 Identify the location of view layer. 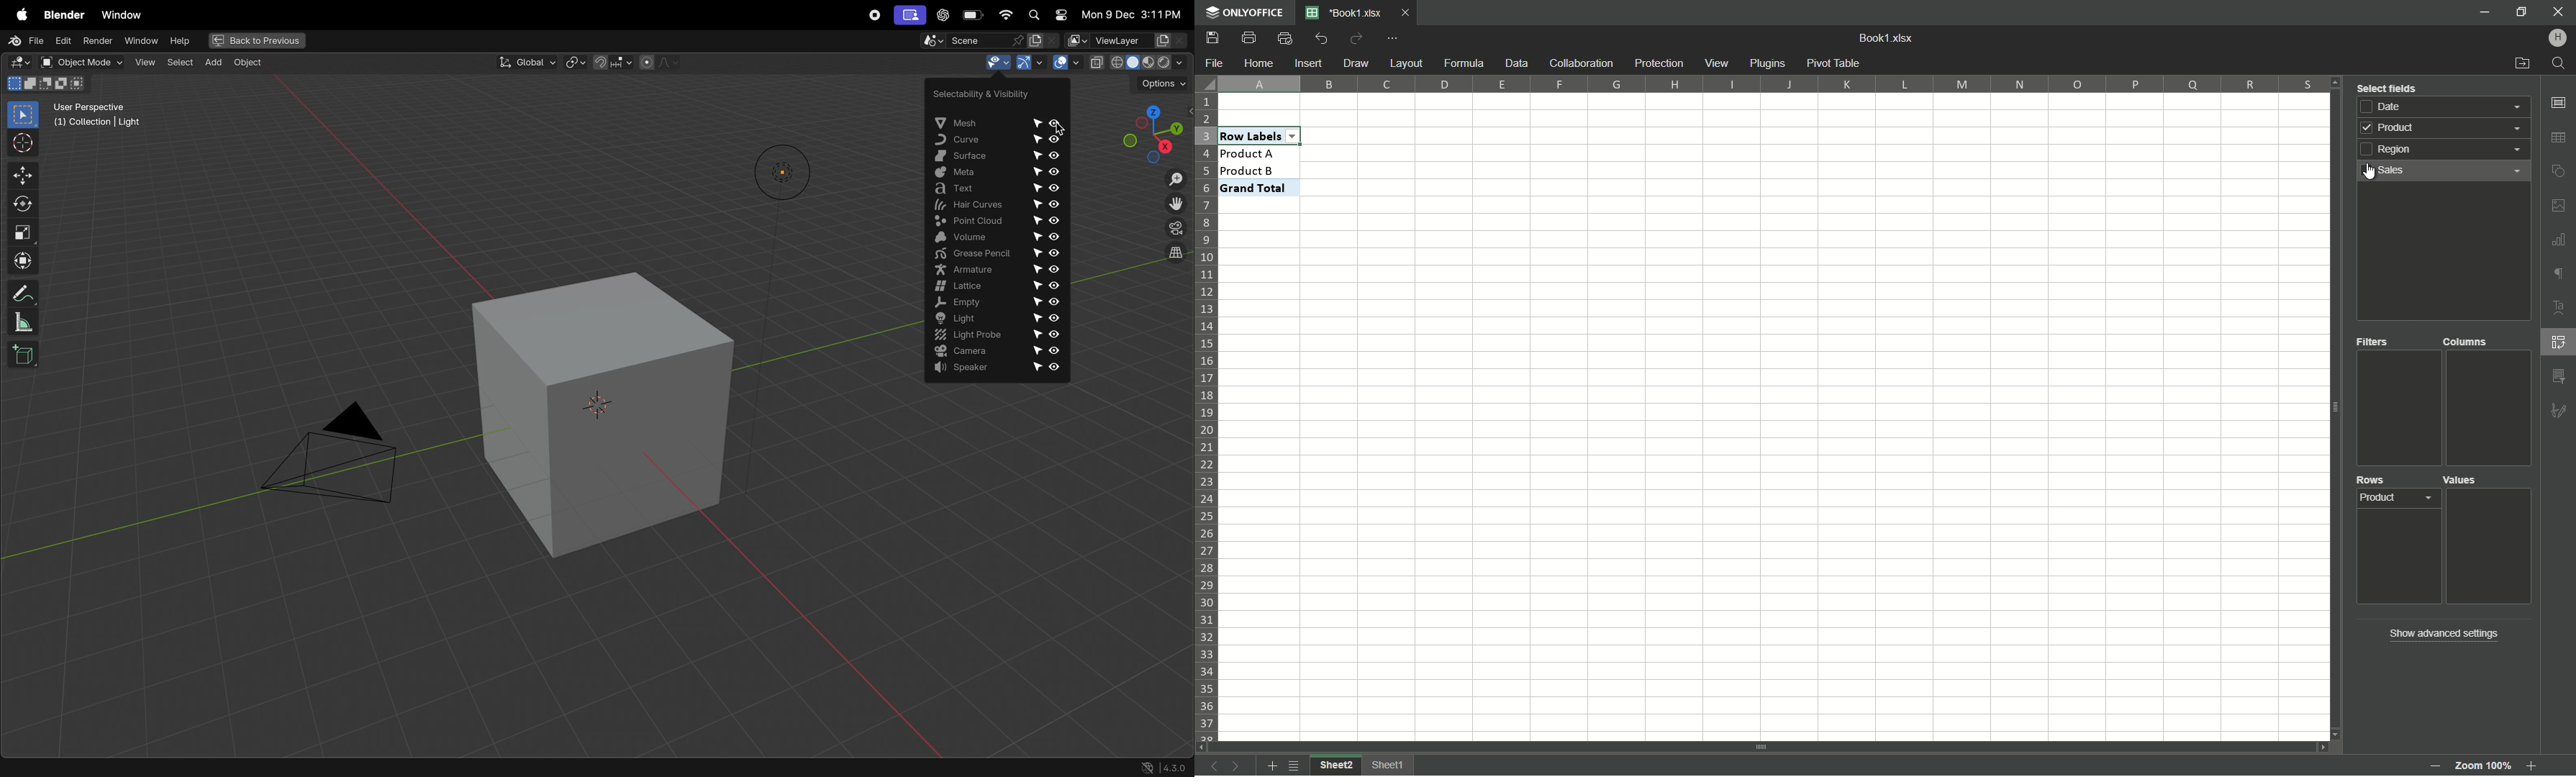
(1128, 41).